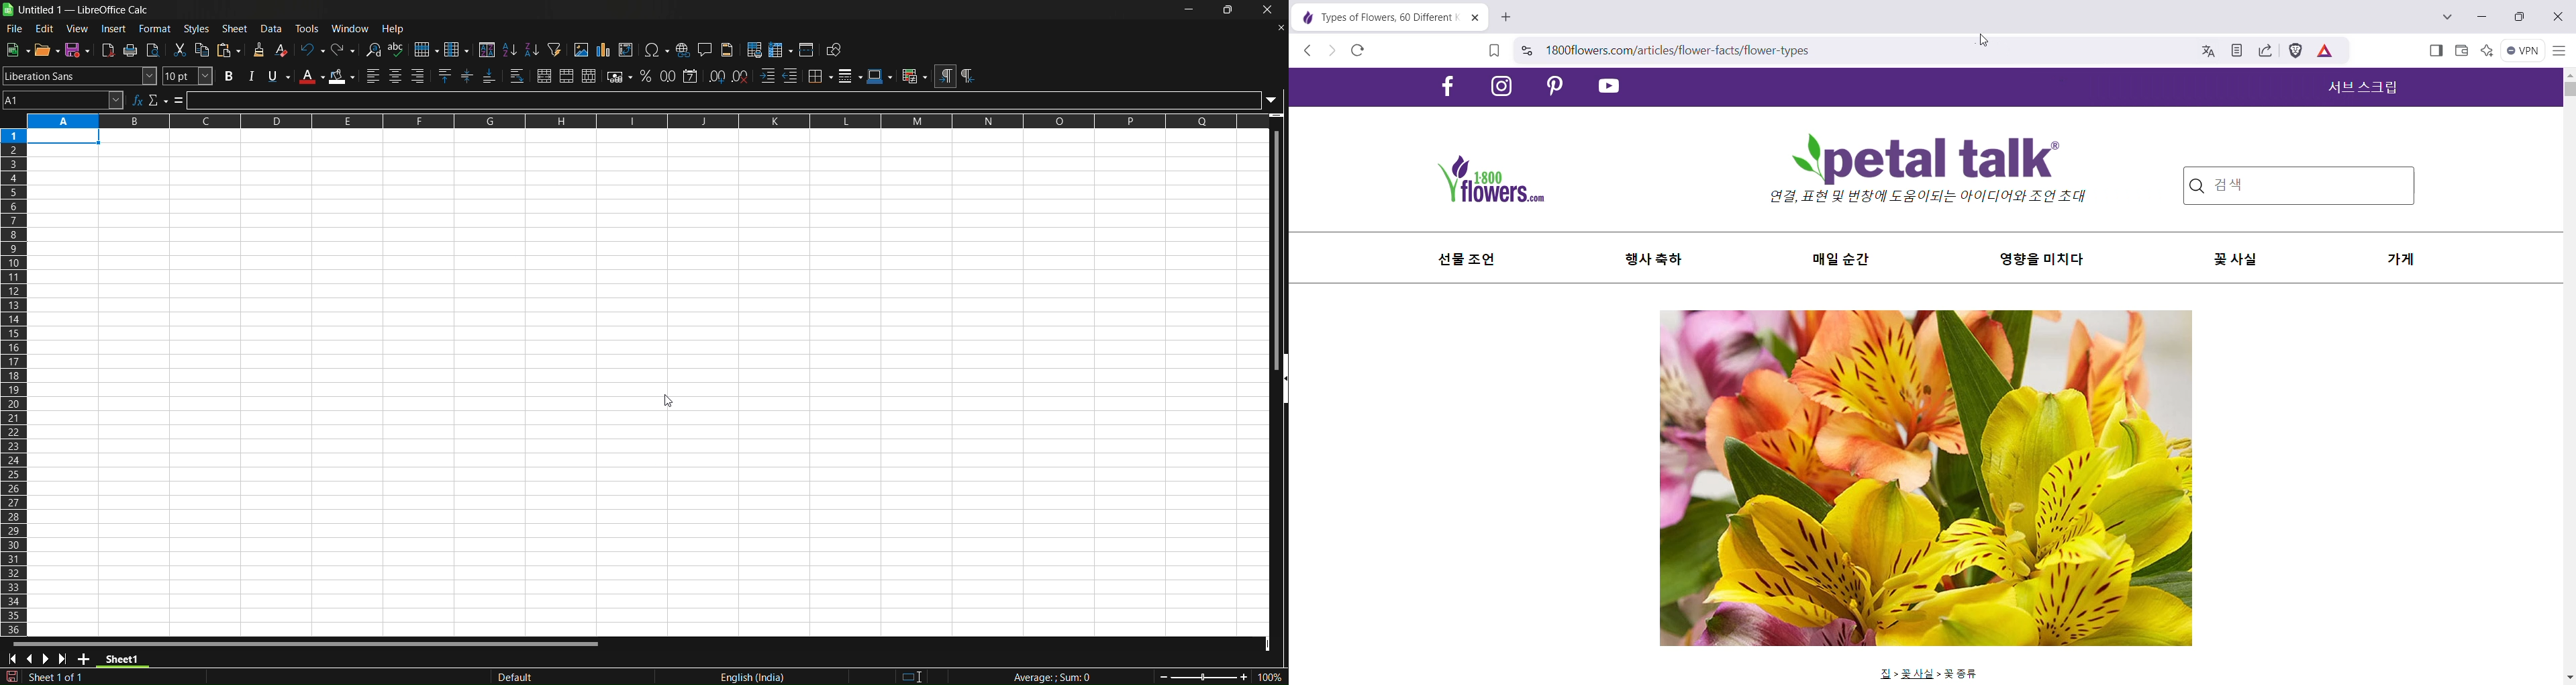  Describe the element at coordinates (373, 49) in the screenshot. I see `find and replace` at that location.